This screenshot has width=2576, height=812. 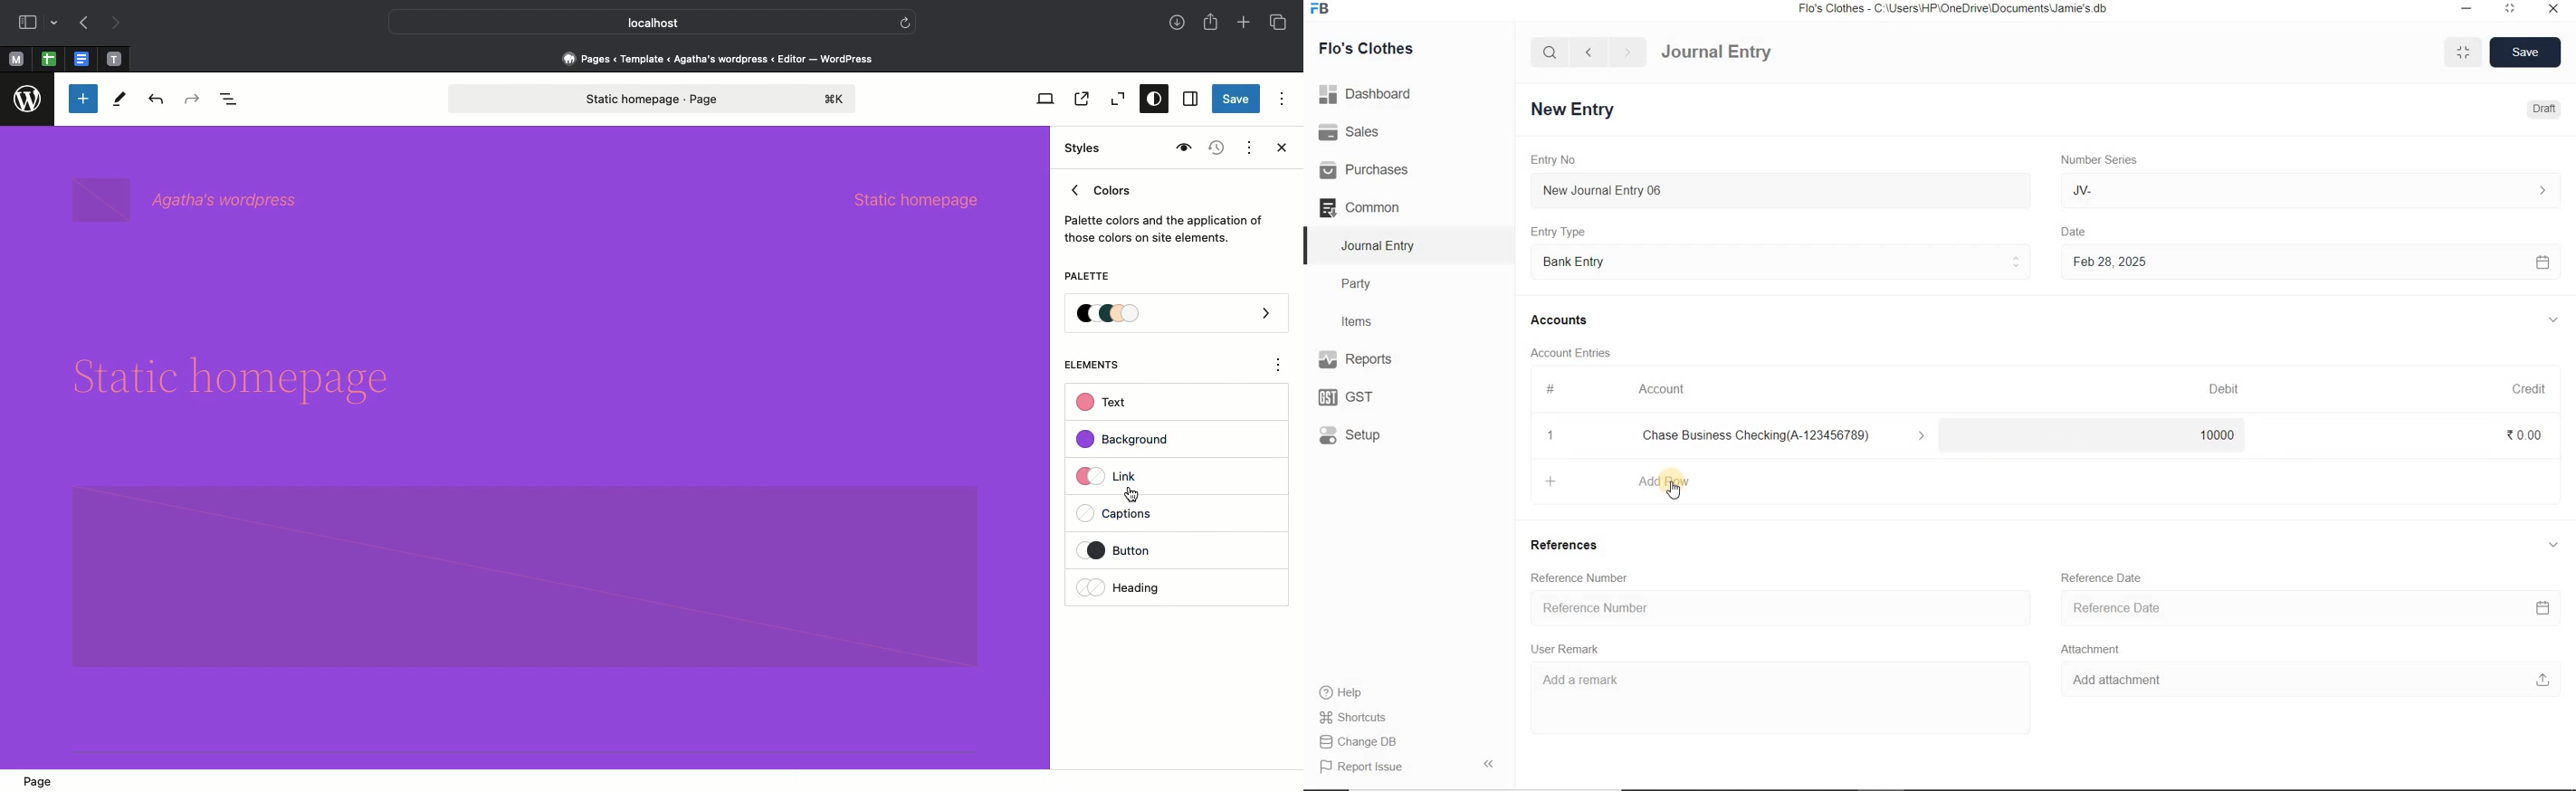 I want to click on Pinned tab, so click(x=15, y=60).